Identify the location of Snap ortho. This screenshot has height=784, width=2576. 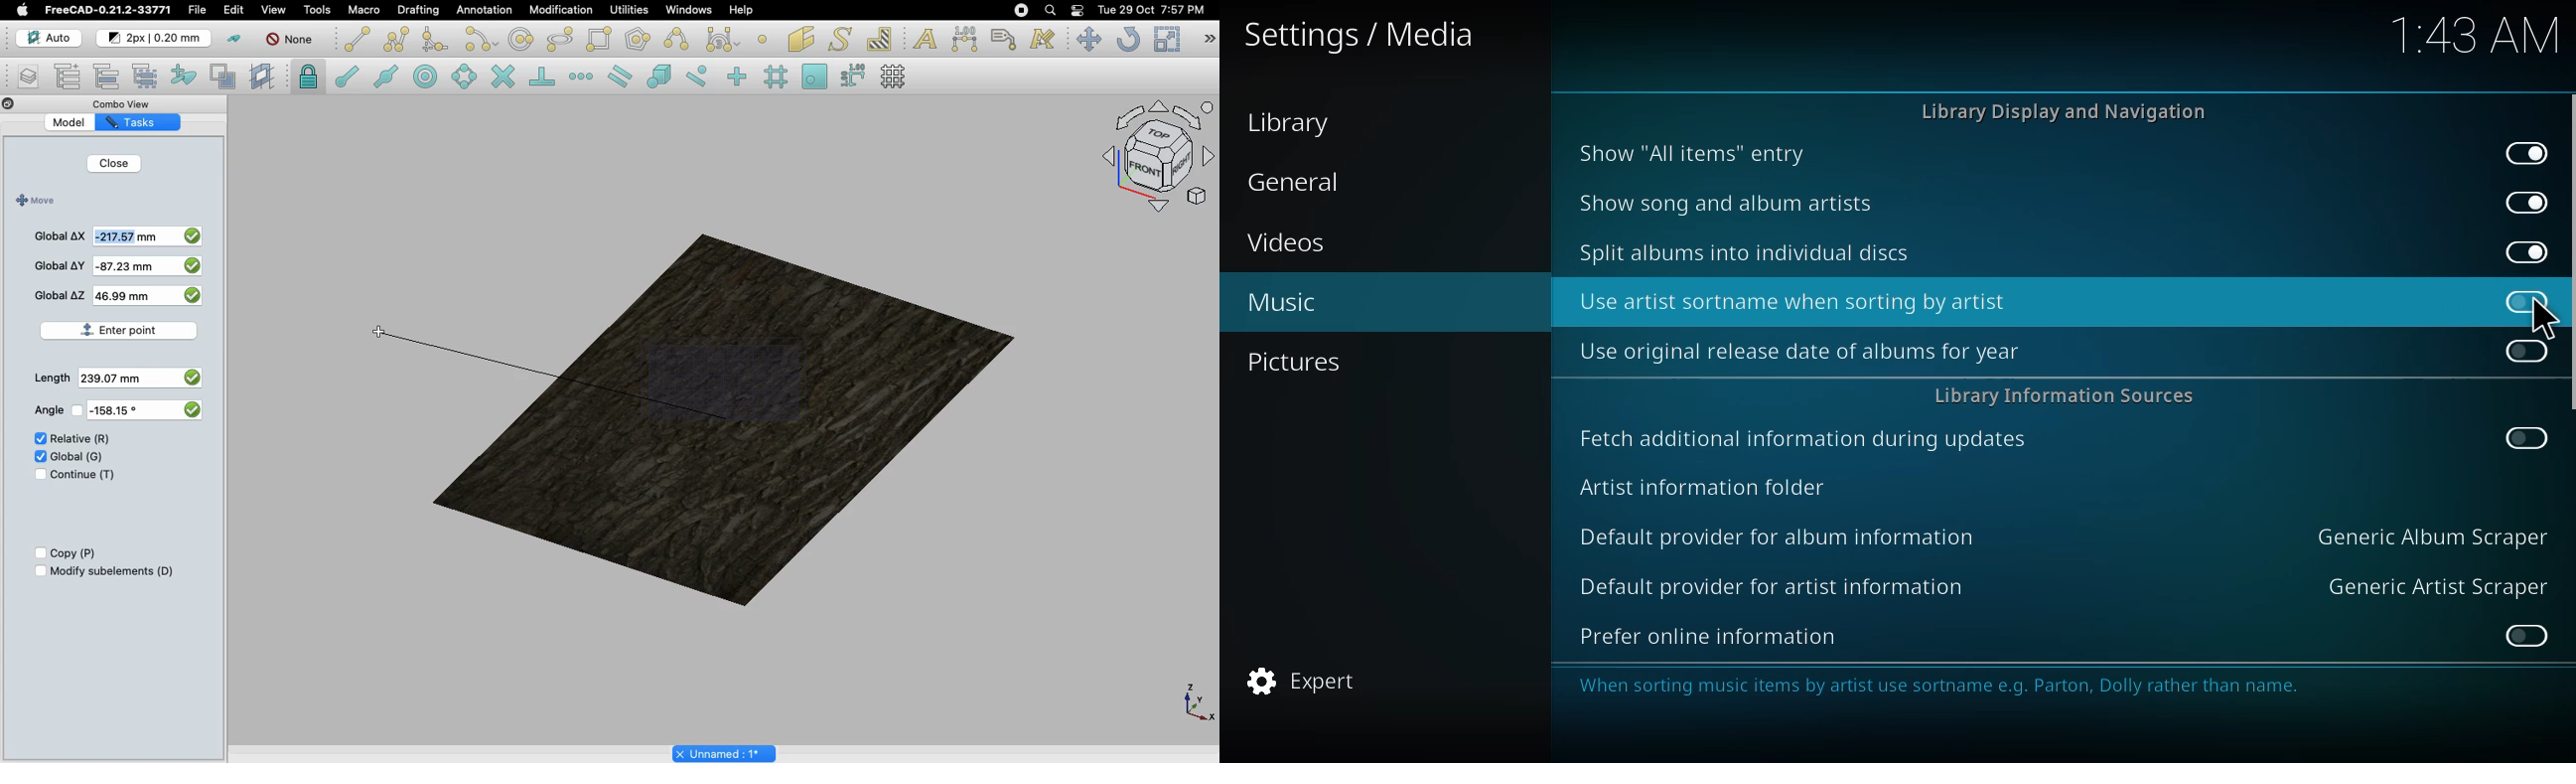
(740, 78).